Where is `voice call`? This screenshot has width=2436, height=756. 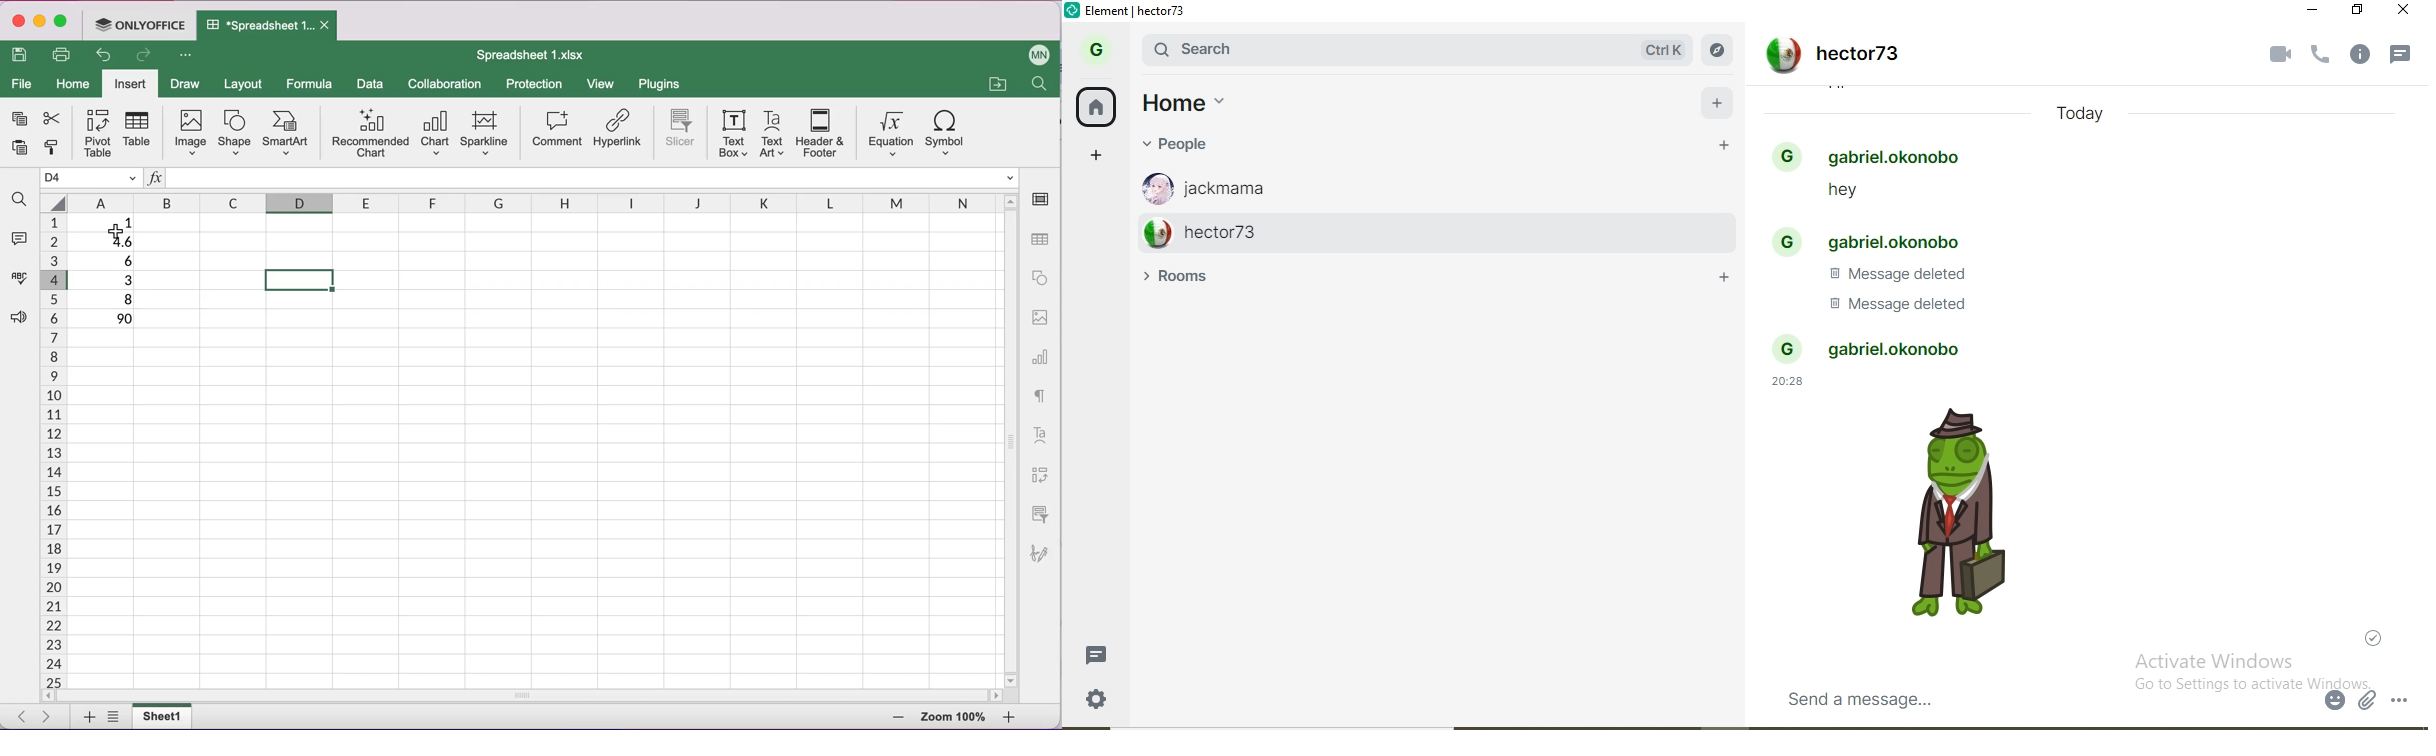 voice call is located at coordinates (2321, 55).